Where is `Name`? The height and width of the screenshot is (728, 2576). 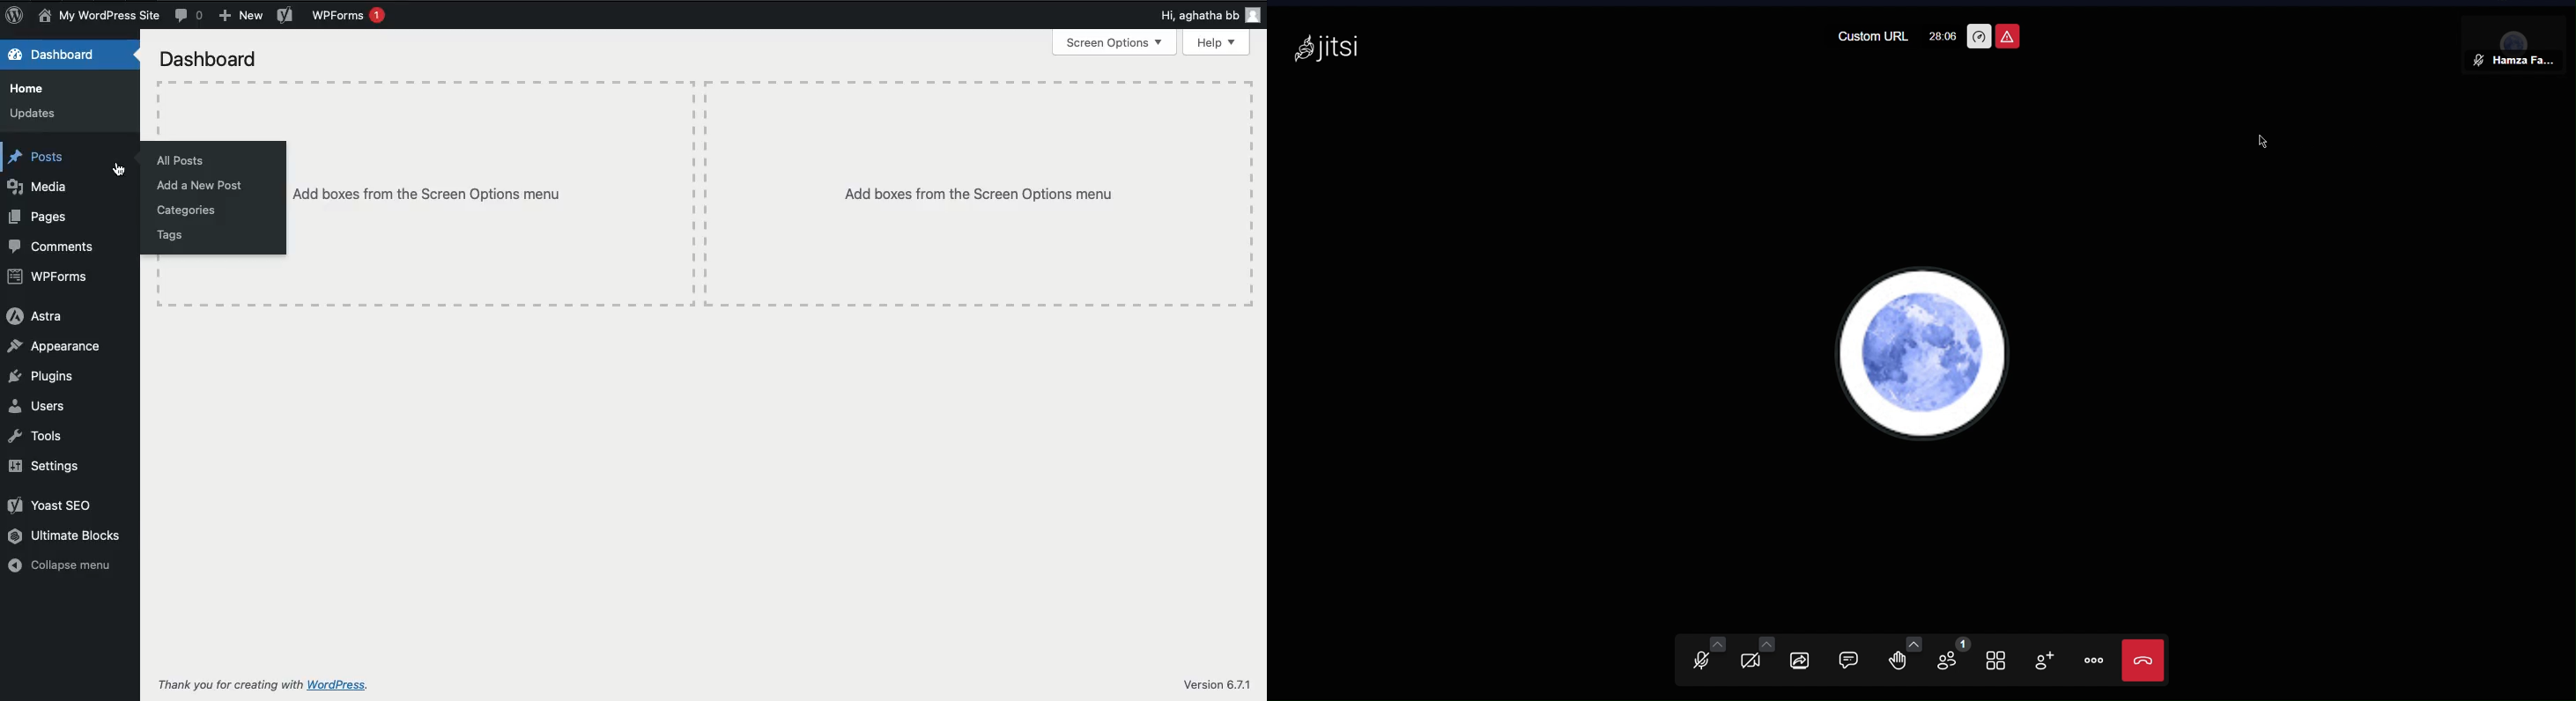
Name is located at coordinates (97, 16).